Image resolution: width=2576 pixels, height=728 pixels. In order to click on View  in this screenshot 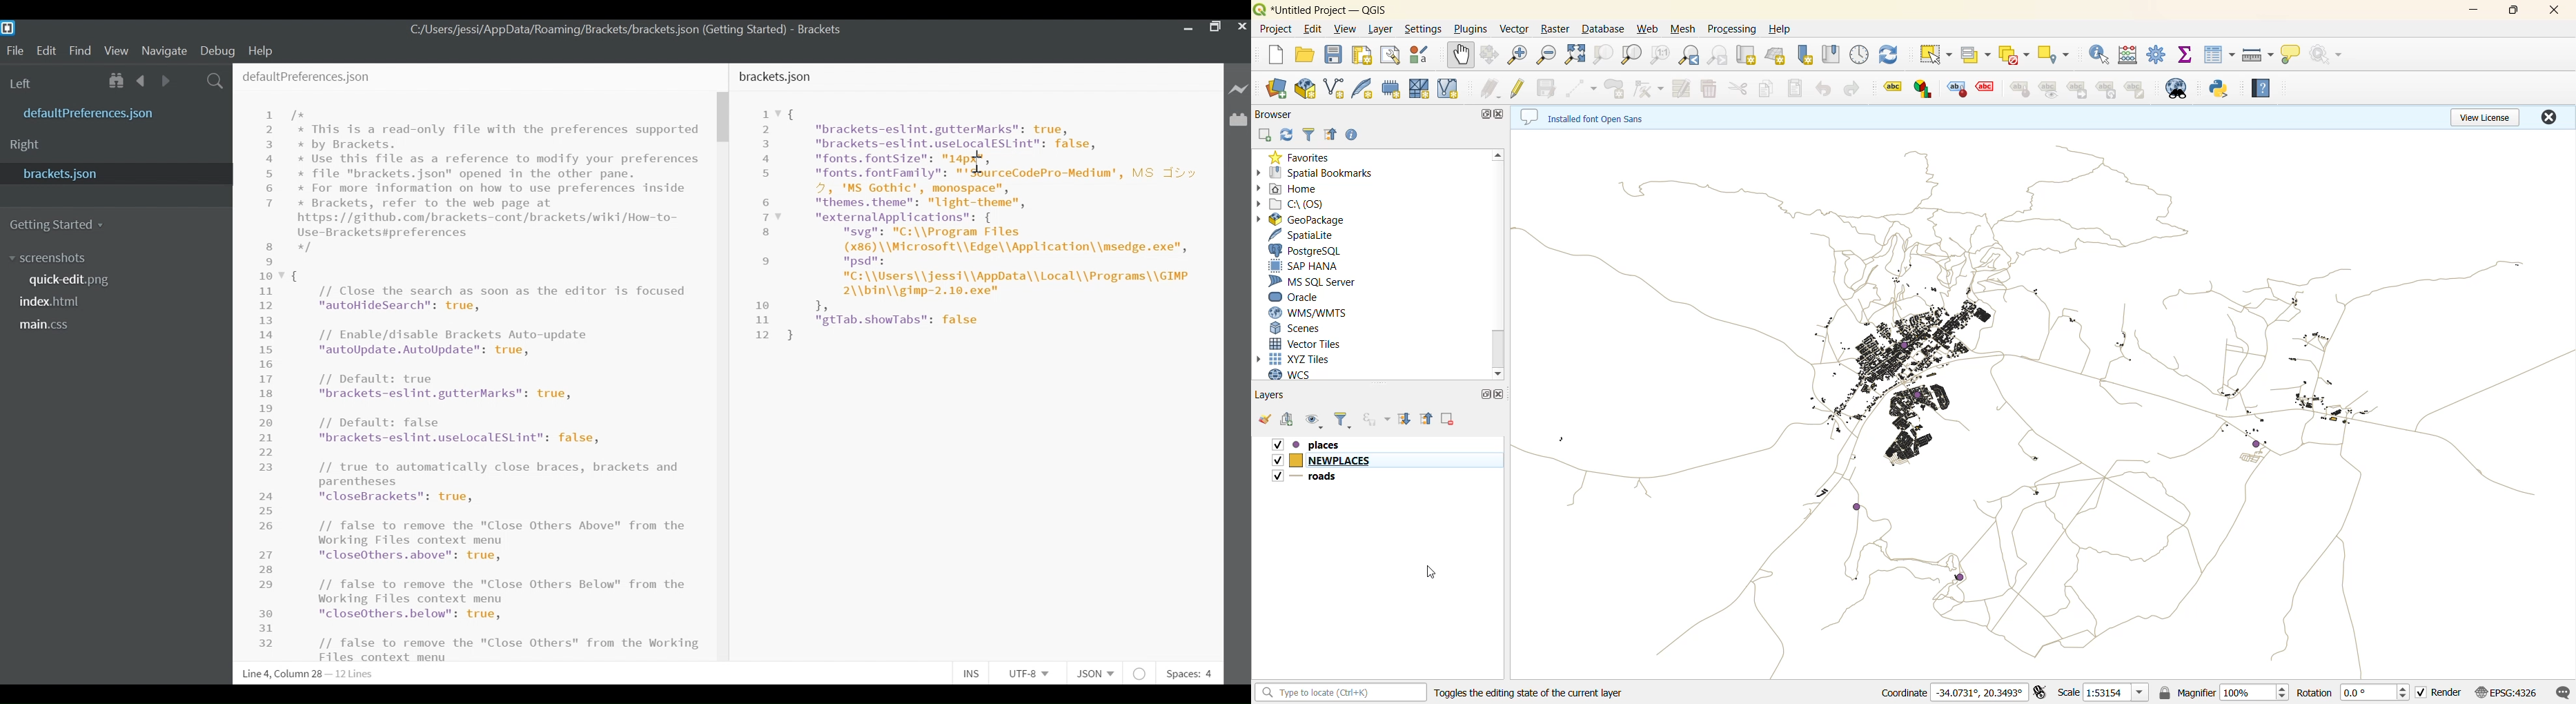, I will do `click(117, 50)`.